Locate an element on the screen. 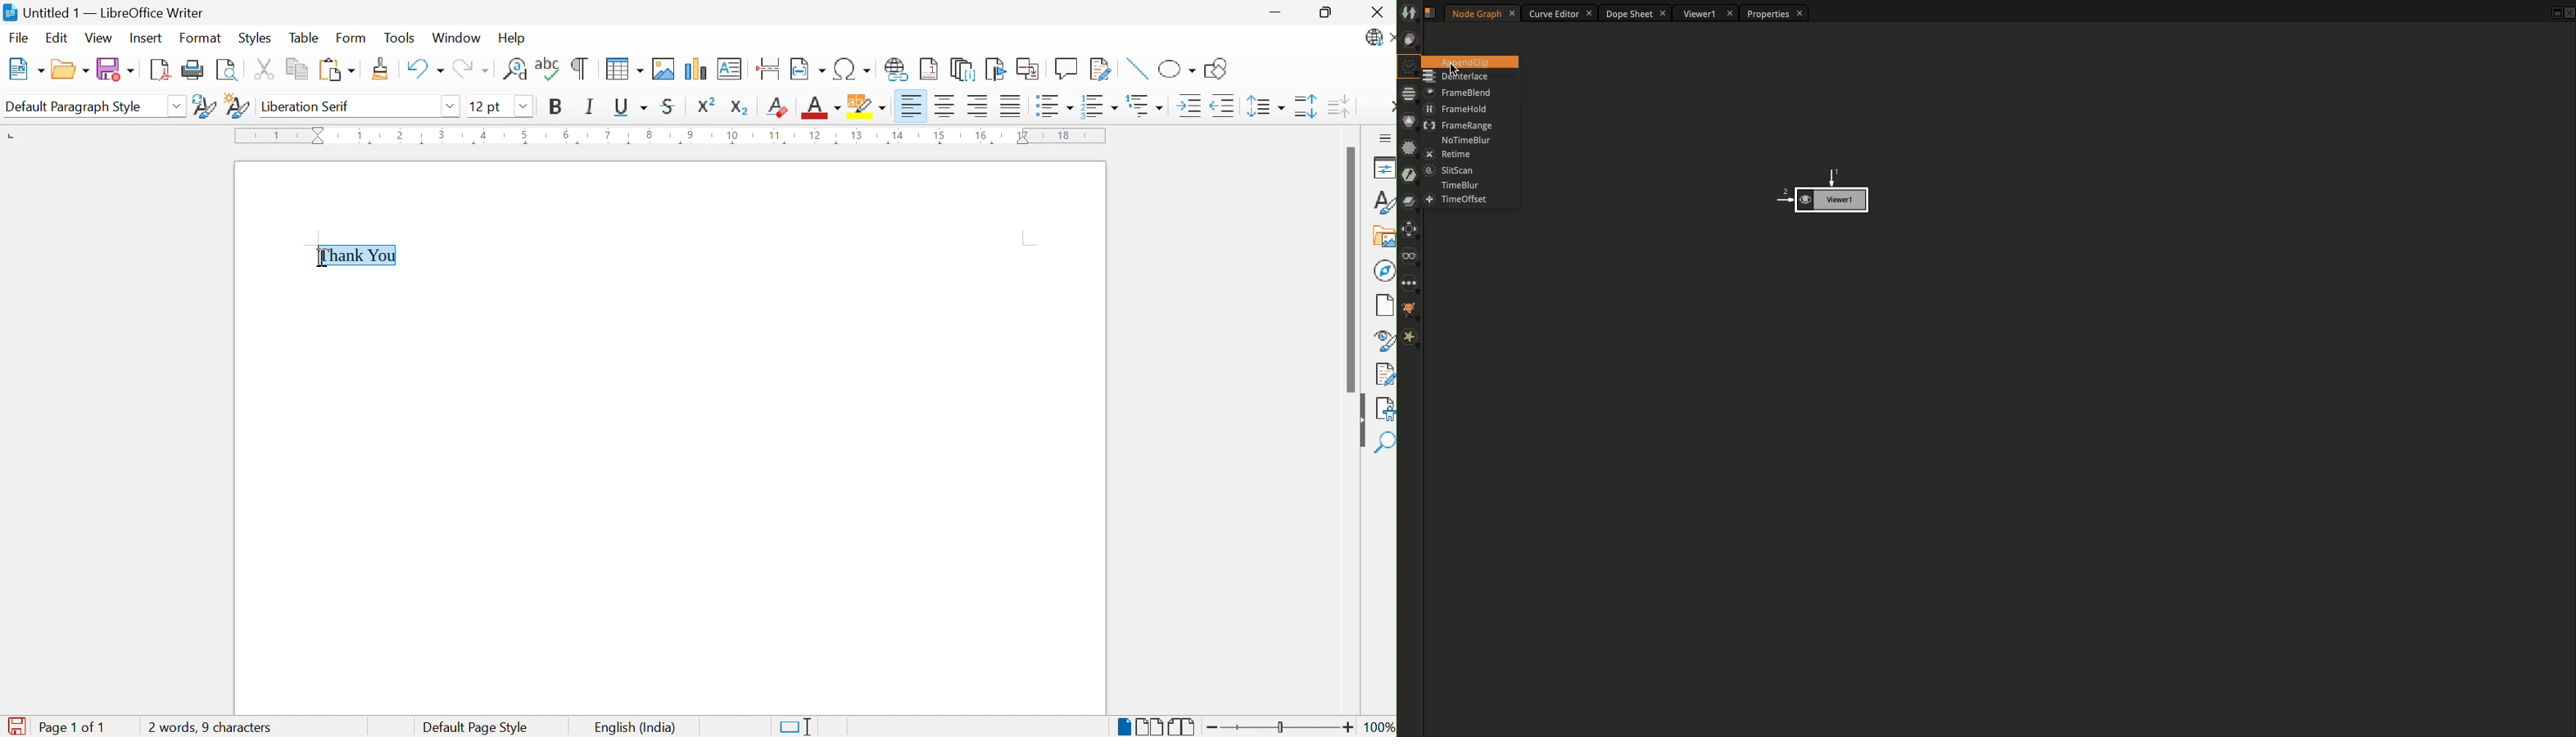 The width and height of the screenshot is (2576, 756).  is located at coordinates (470, 69).